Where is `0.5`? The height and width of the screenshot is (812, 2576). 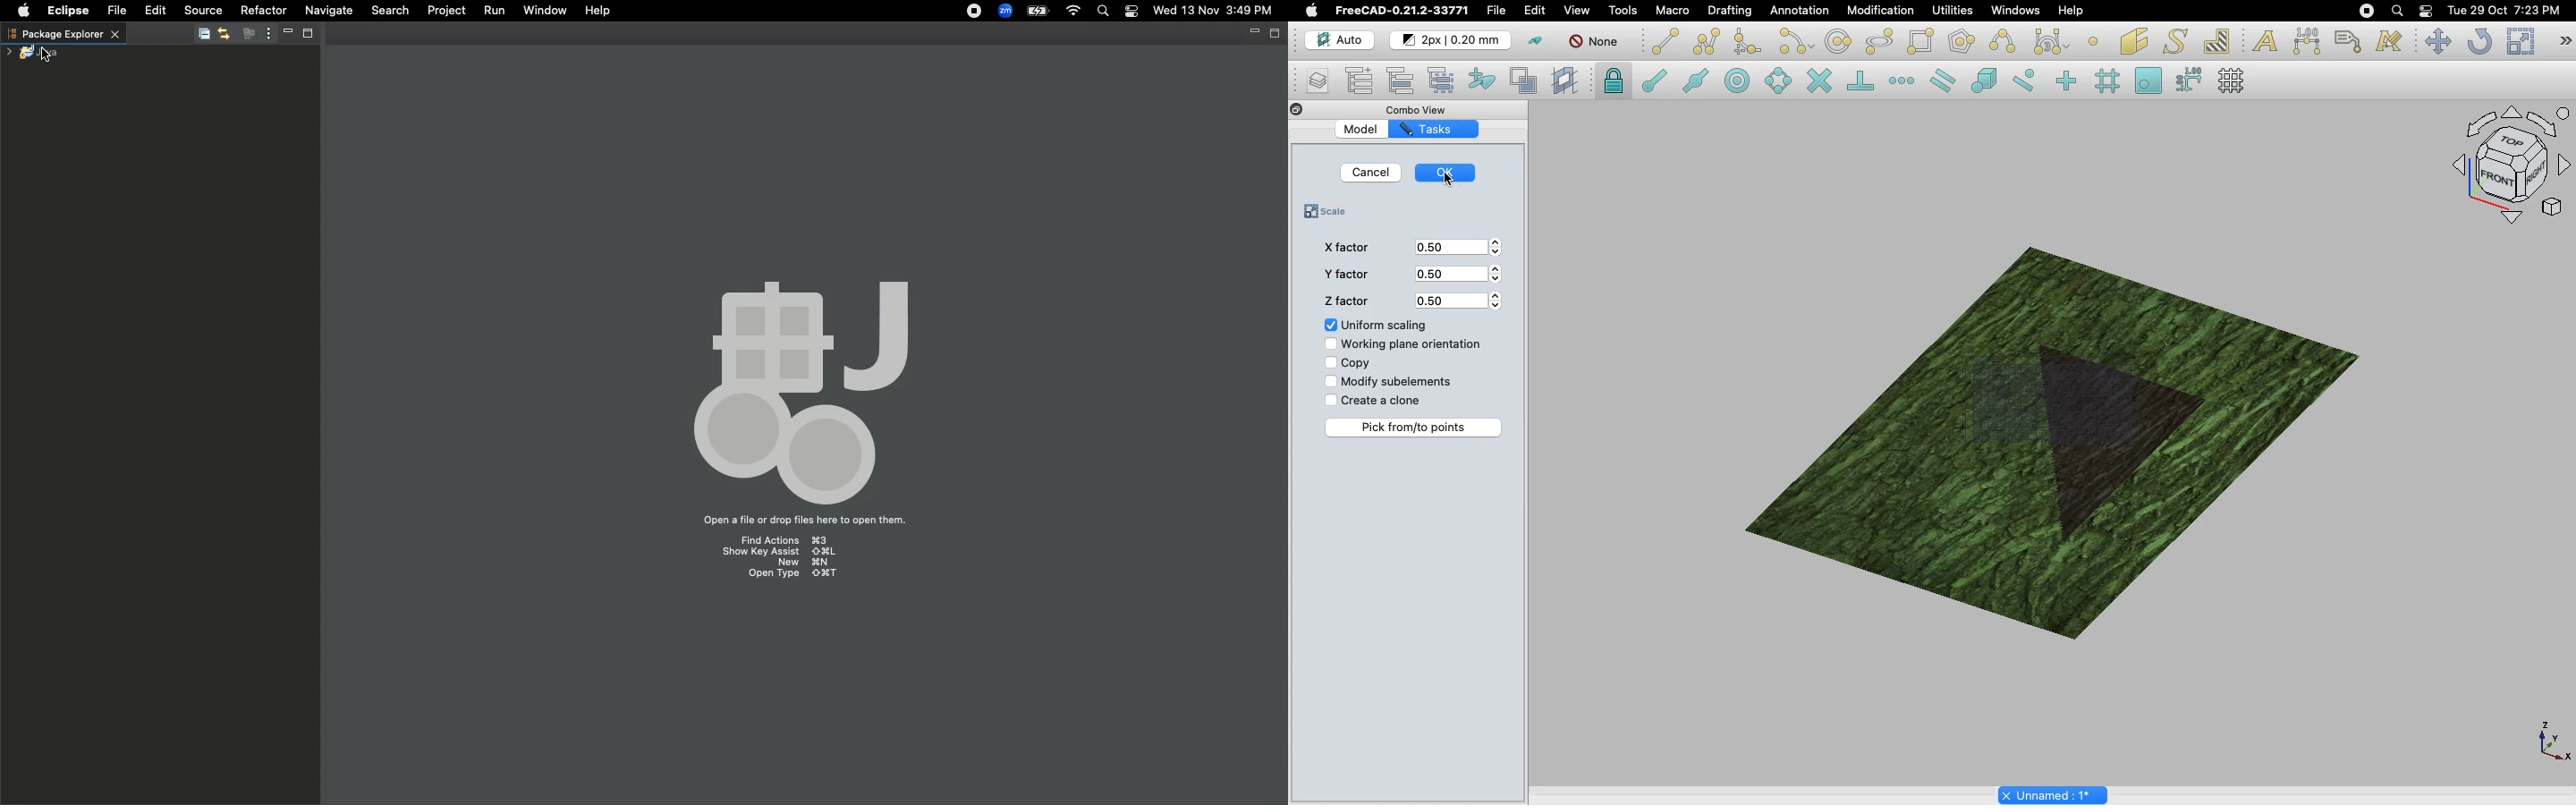
0.5 is located at coordinates (1462, 300).